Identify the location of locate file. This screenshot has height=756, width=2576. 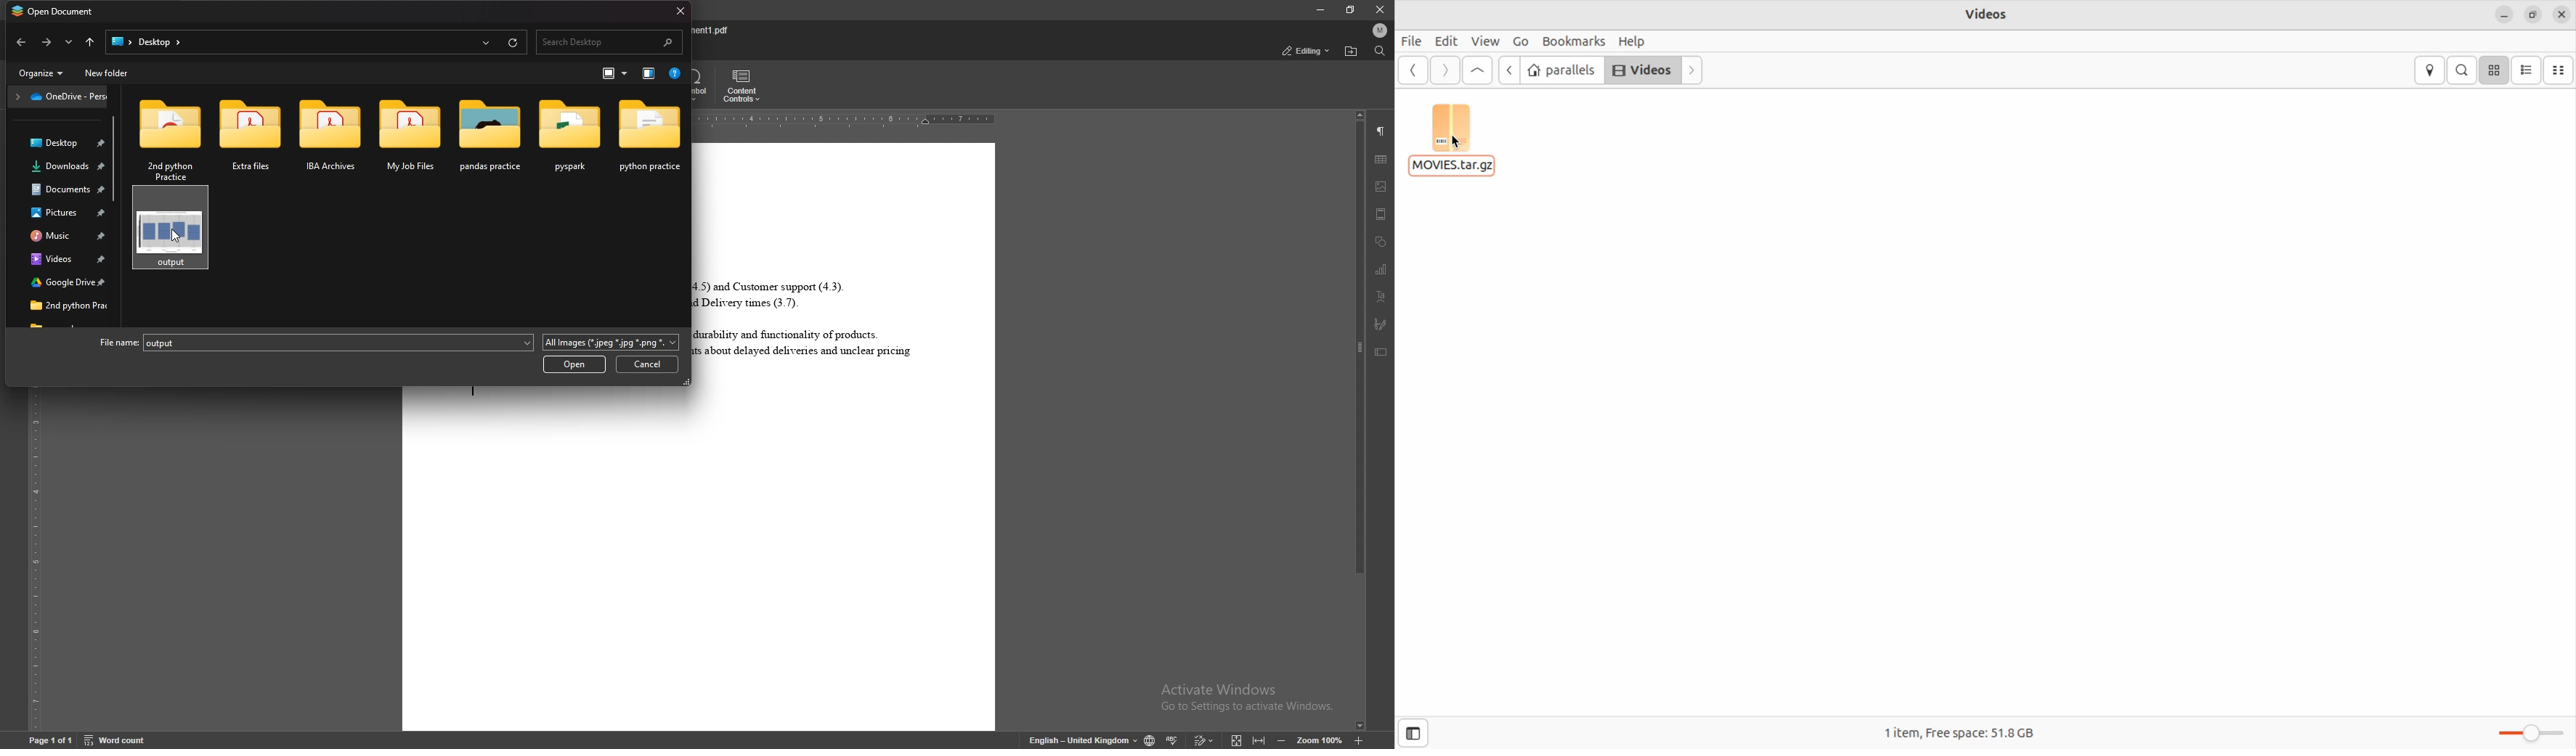
(1352, 51).